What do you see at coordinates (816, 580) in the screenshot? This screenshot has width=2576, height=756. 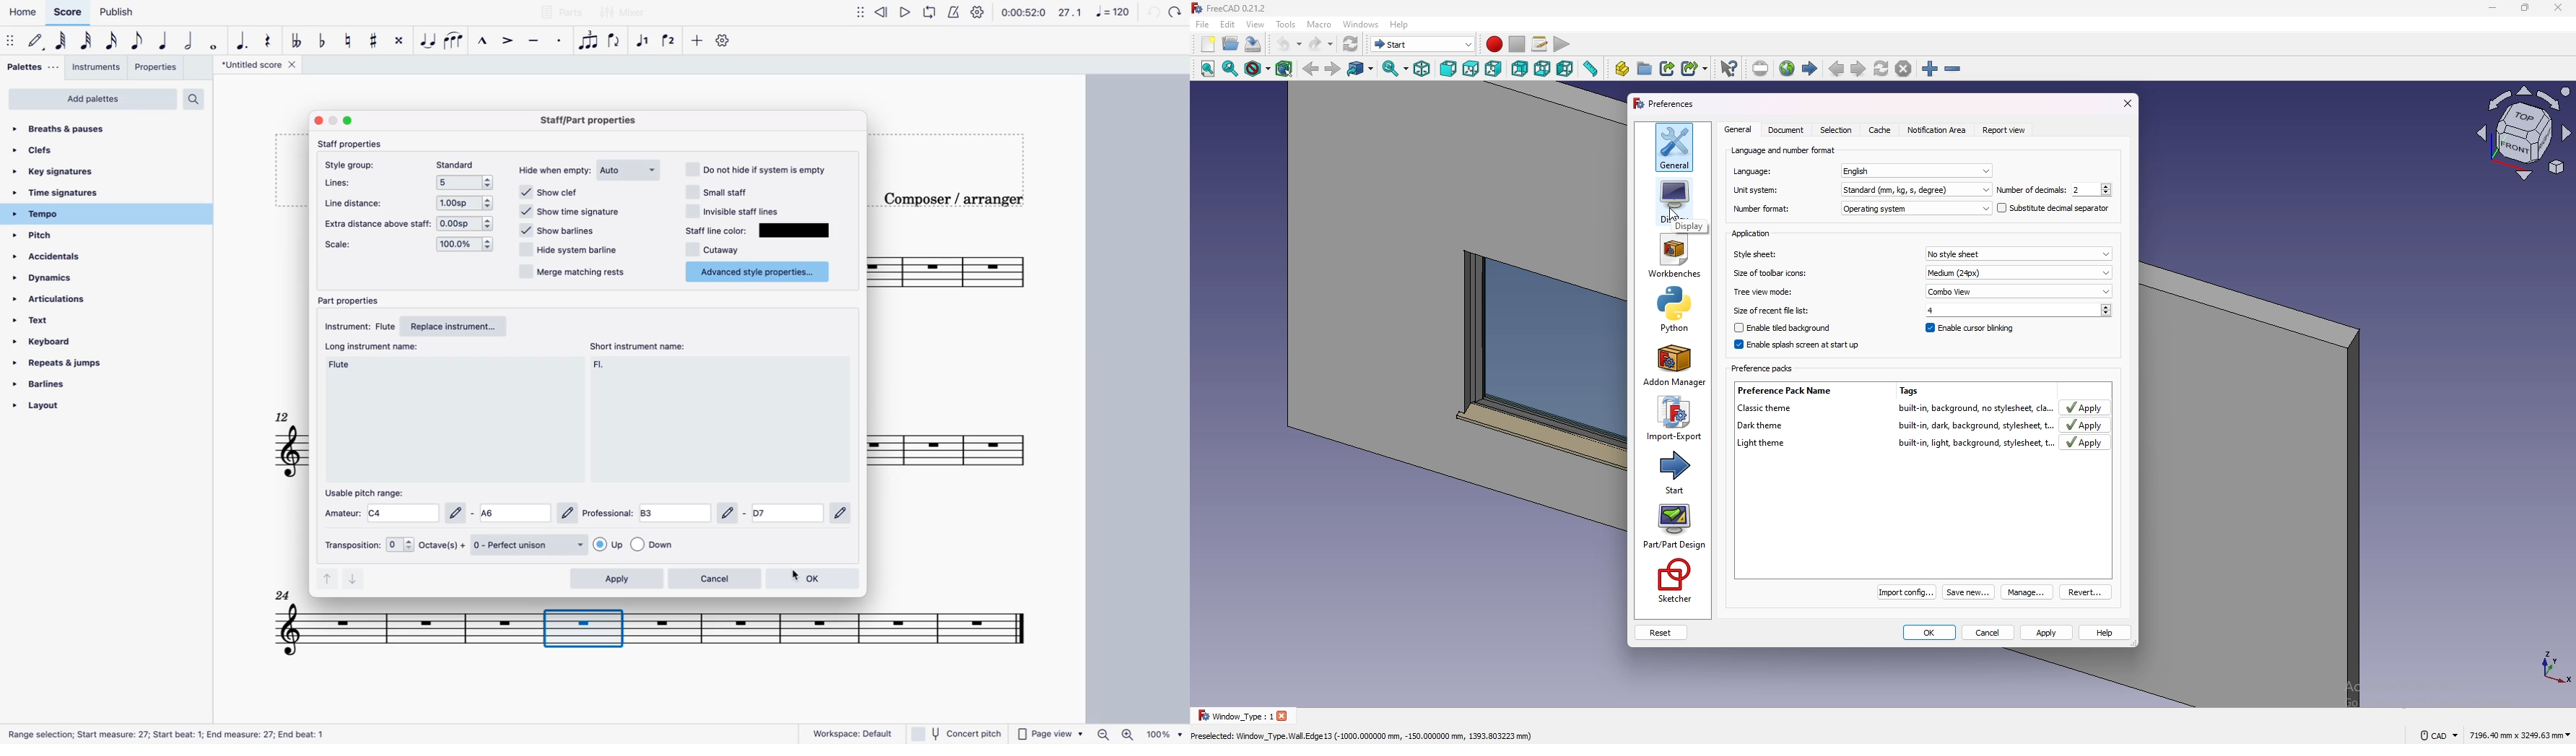 I see `ok` at bounding box center [816, 580].